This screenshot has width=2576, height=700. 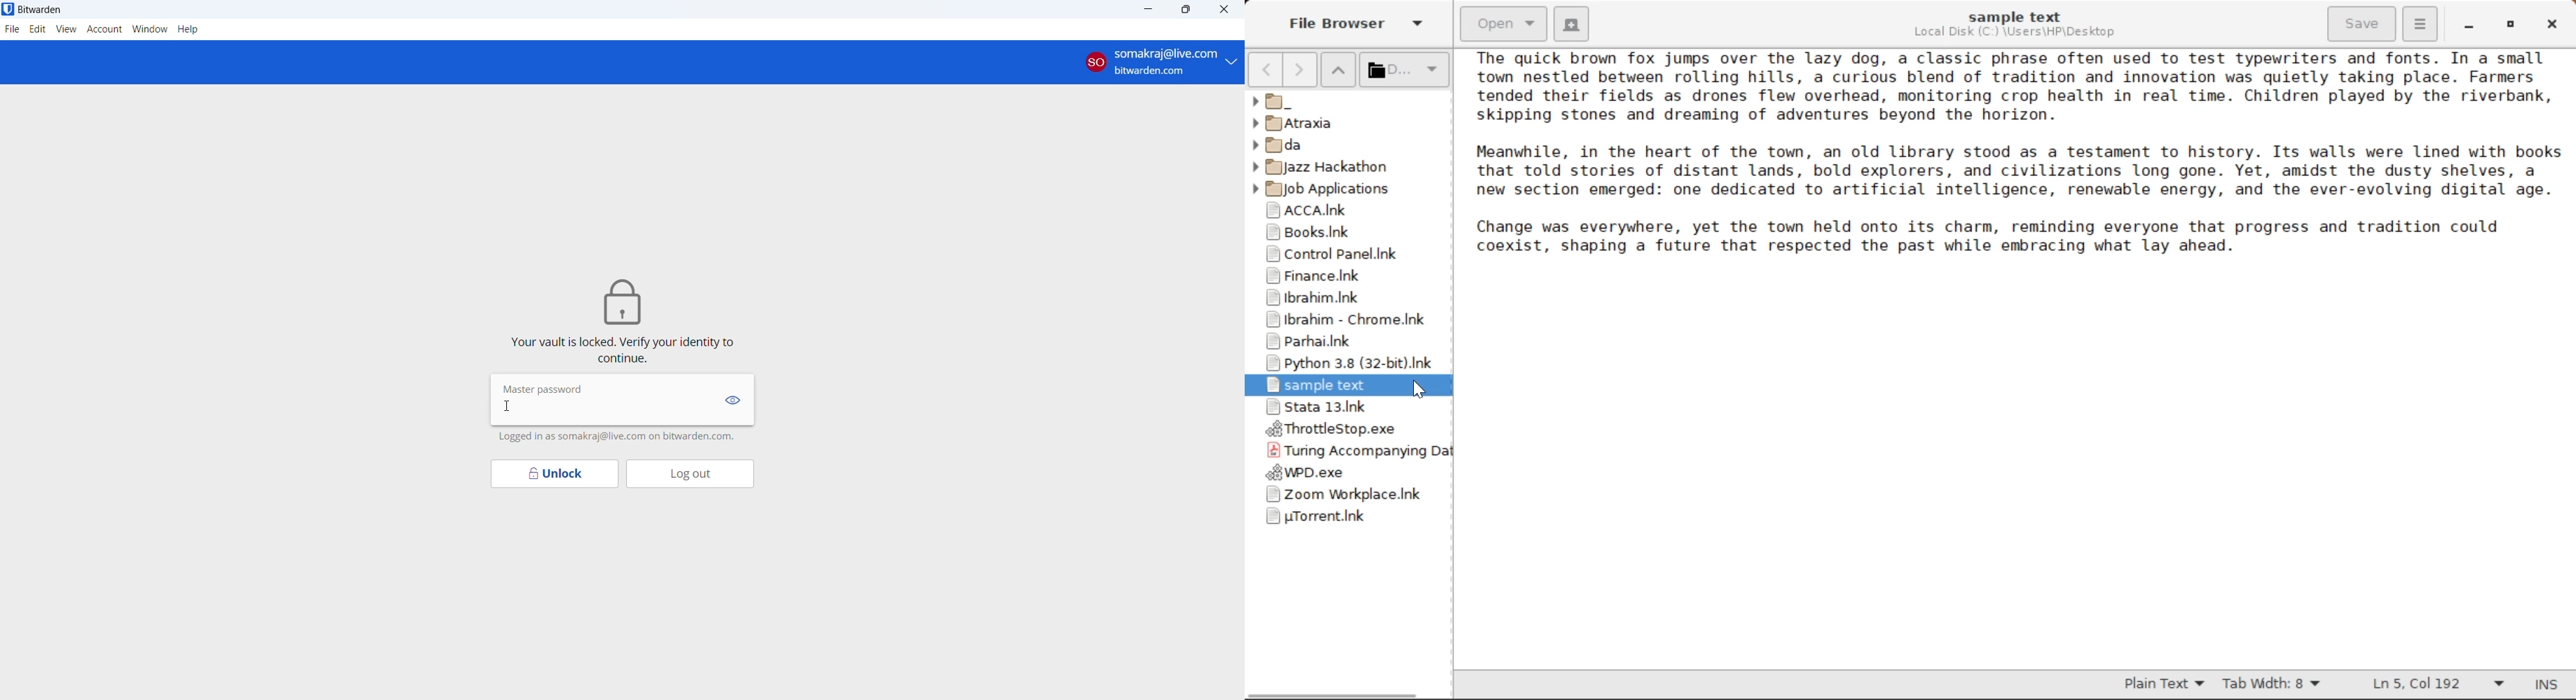 I want to click on Save, so click(x=2363, y=24).